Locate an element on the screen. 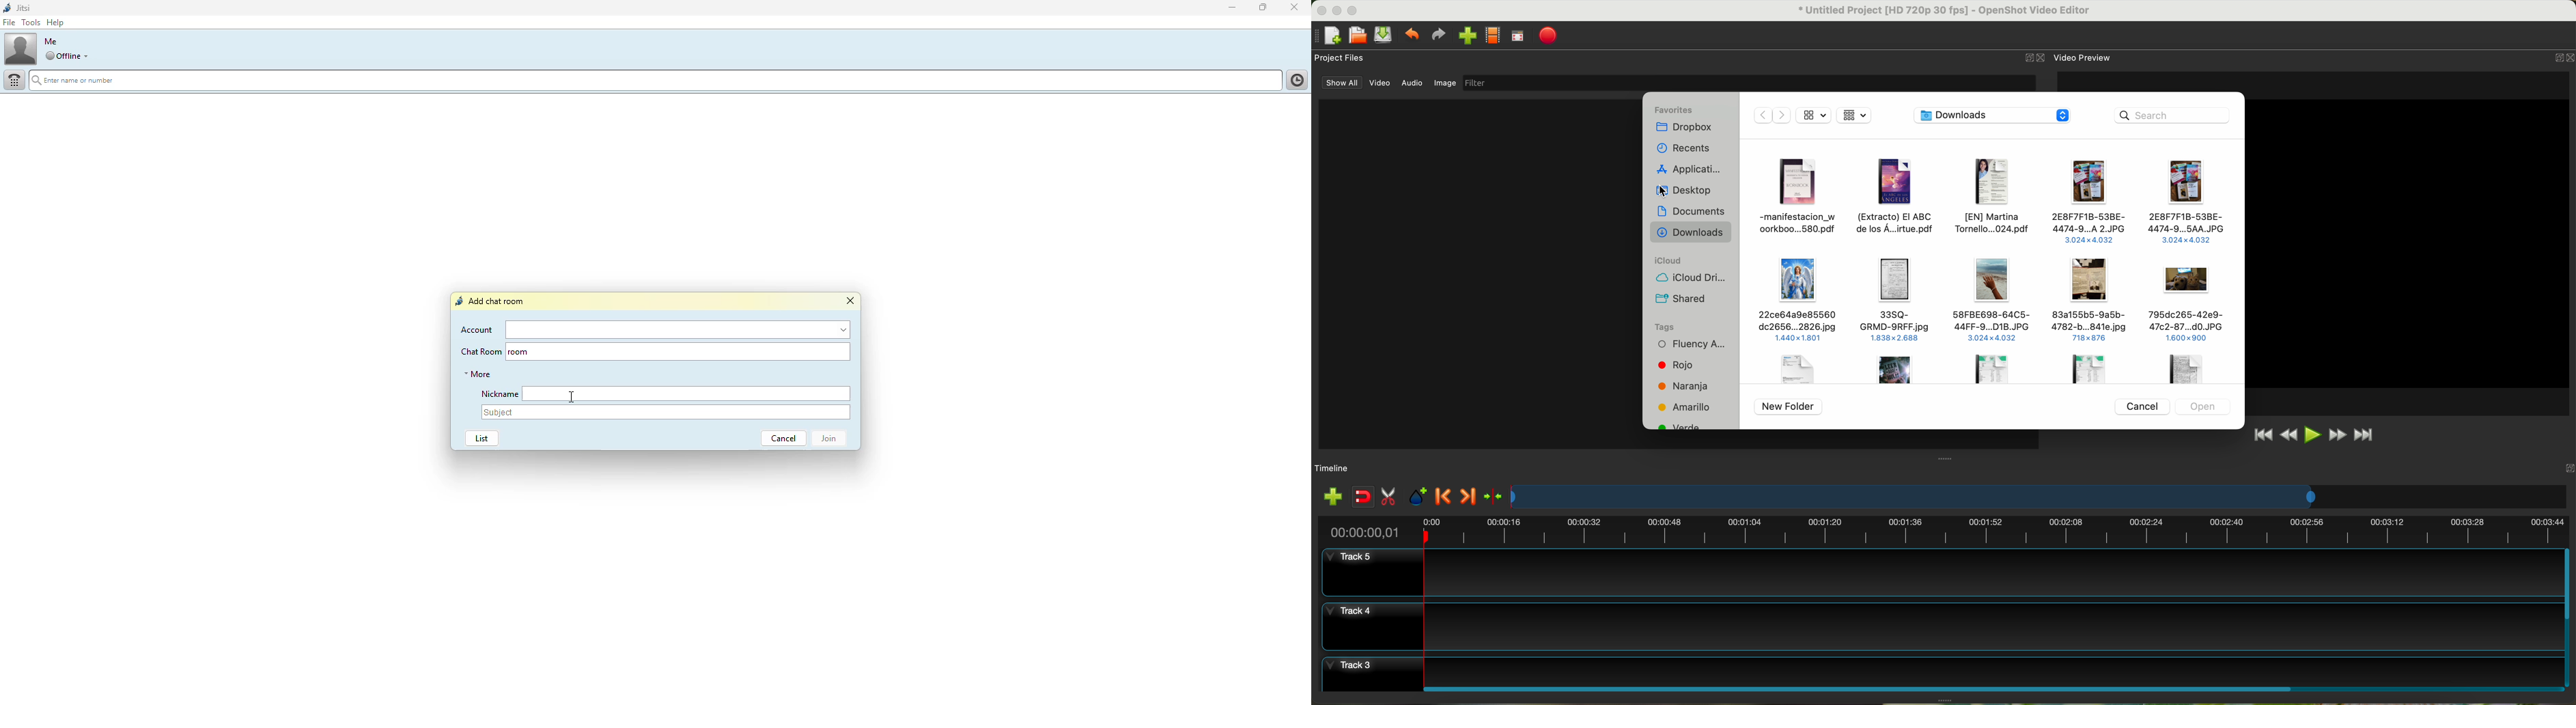  new project is located at coordinates (1328, 36).